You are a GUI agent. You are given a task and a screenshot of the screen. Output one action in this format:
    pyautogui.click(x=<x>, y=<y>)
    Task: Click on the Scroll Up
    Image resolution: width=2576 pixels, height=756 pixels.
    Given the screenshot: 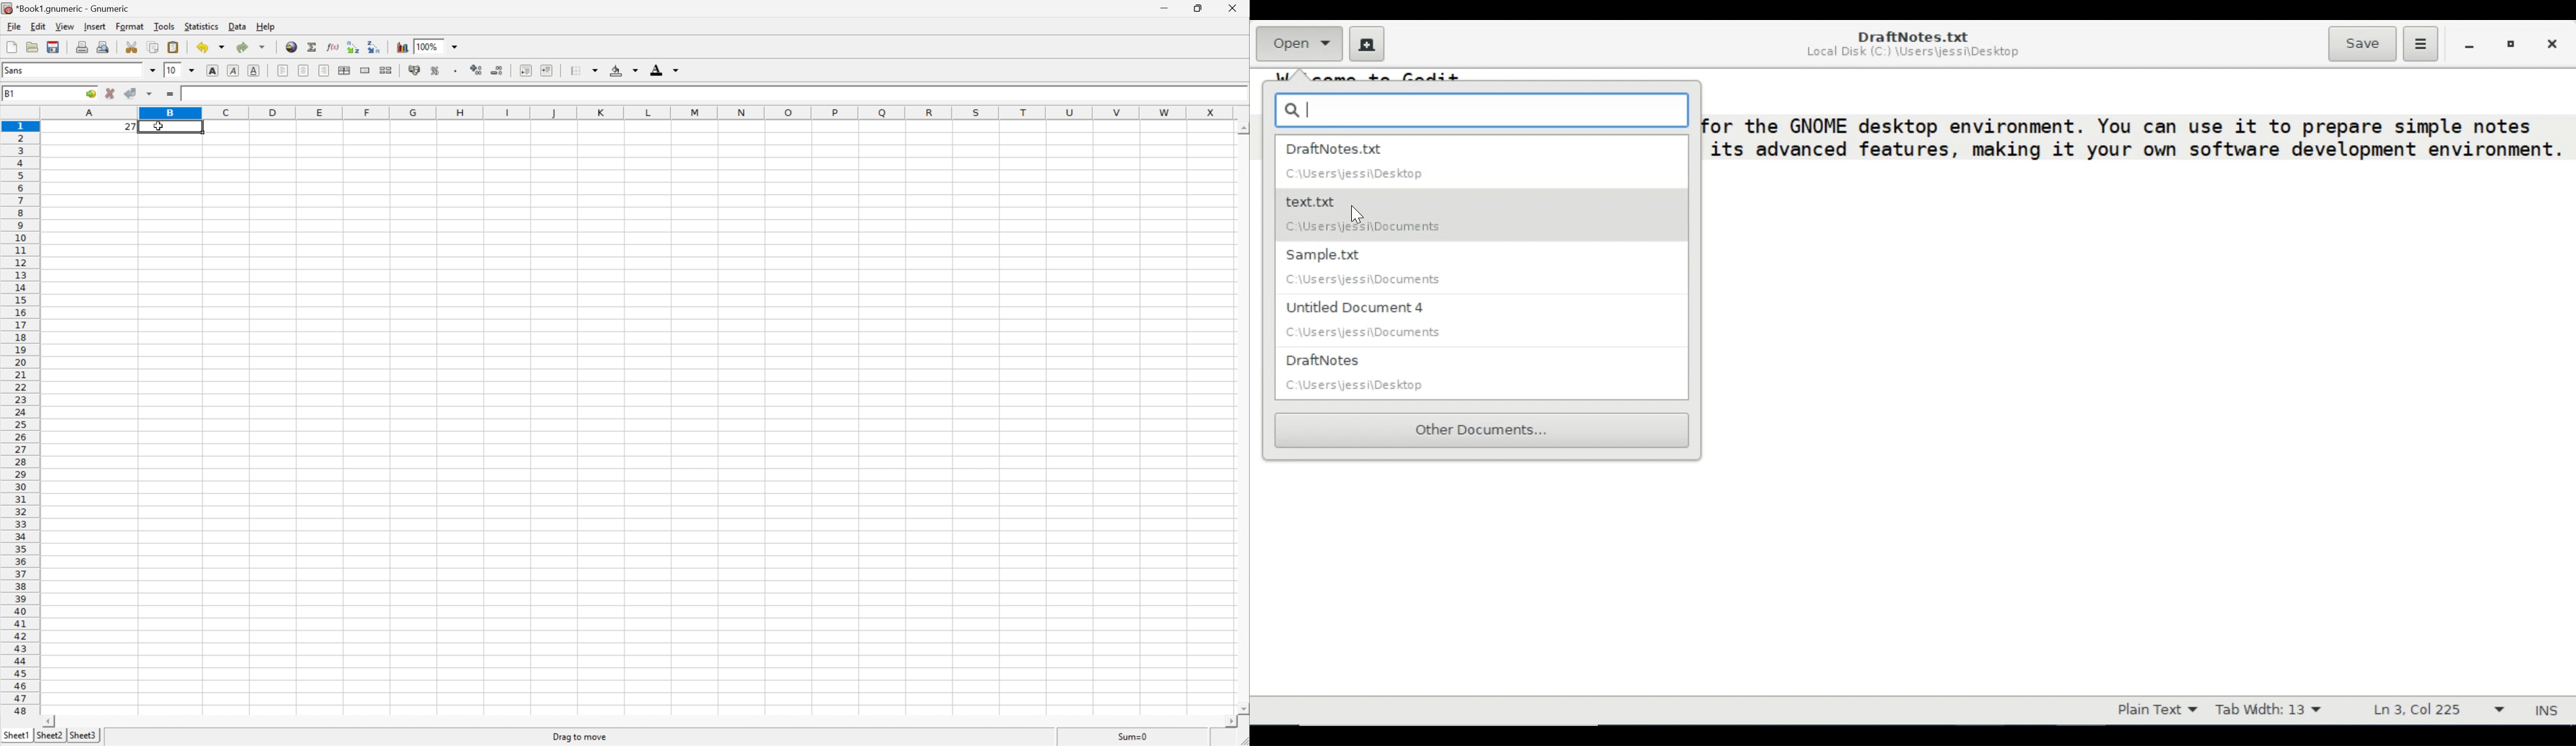 What is the action you would take?
    pyautogui.click(x=1242, y=130)
    